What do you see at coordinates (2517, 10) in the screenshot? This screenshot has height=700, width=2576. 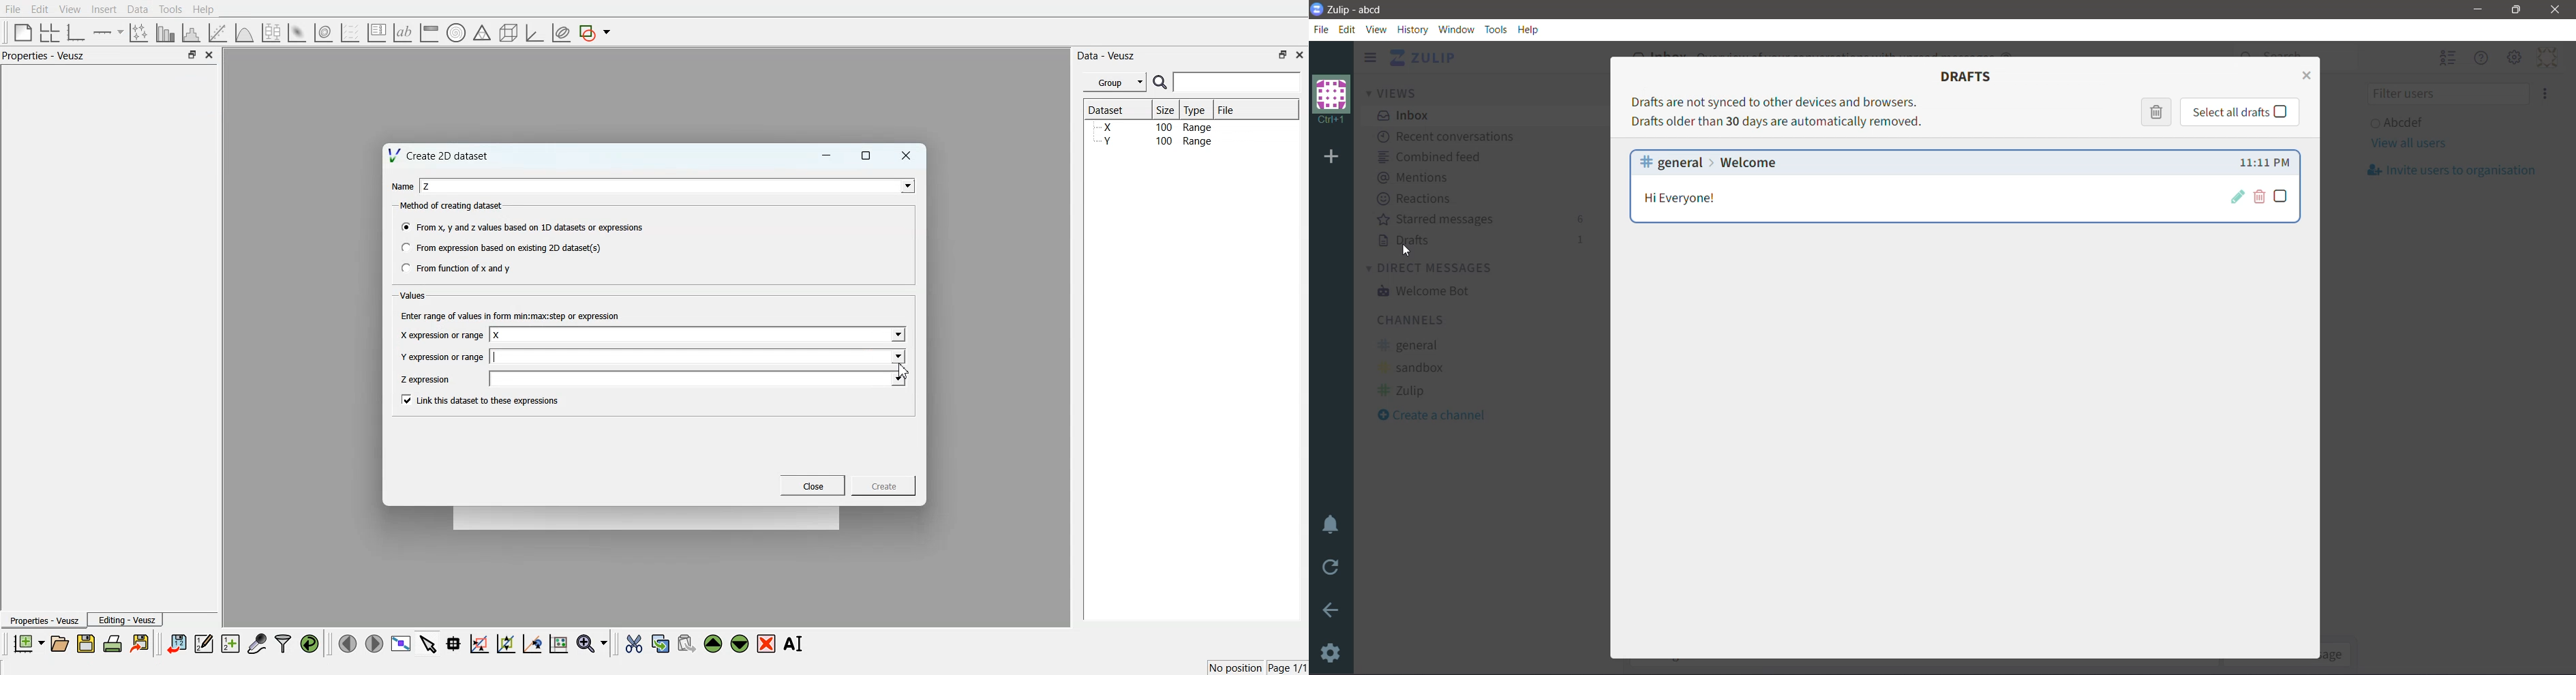 I see `Restore Down` at bounding box center [2517, 10].